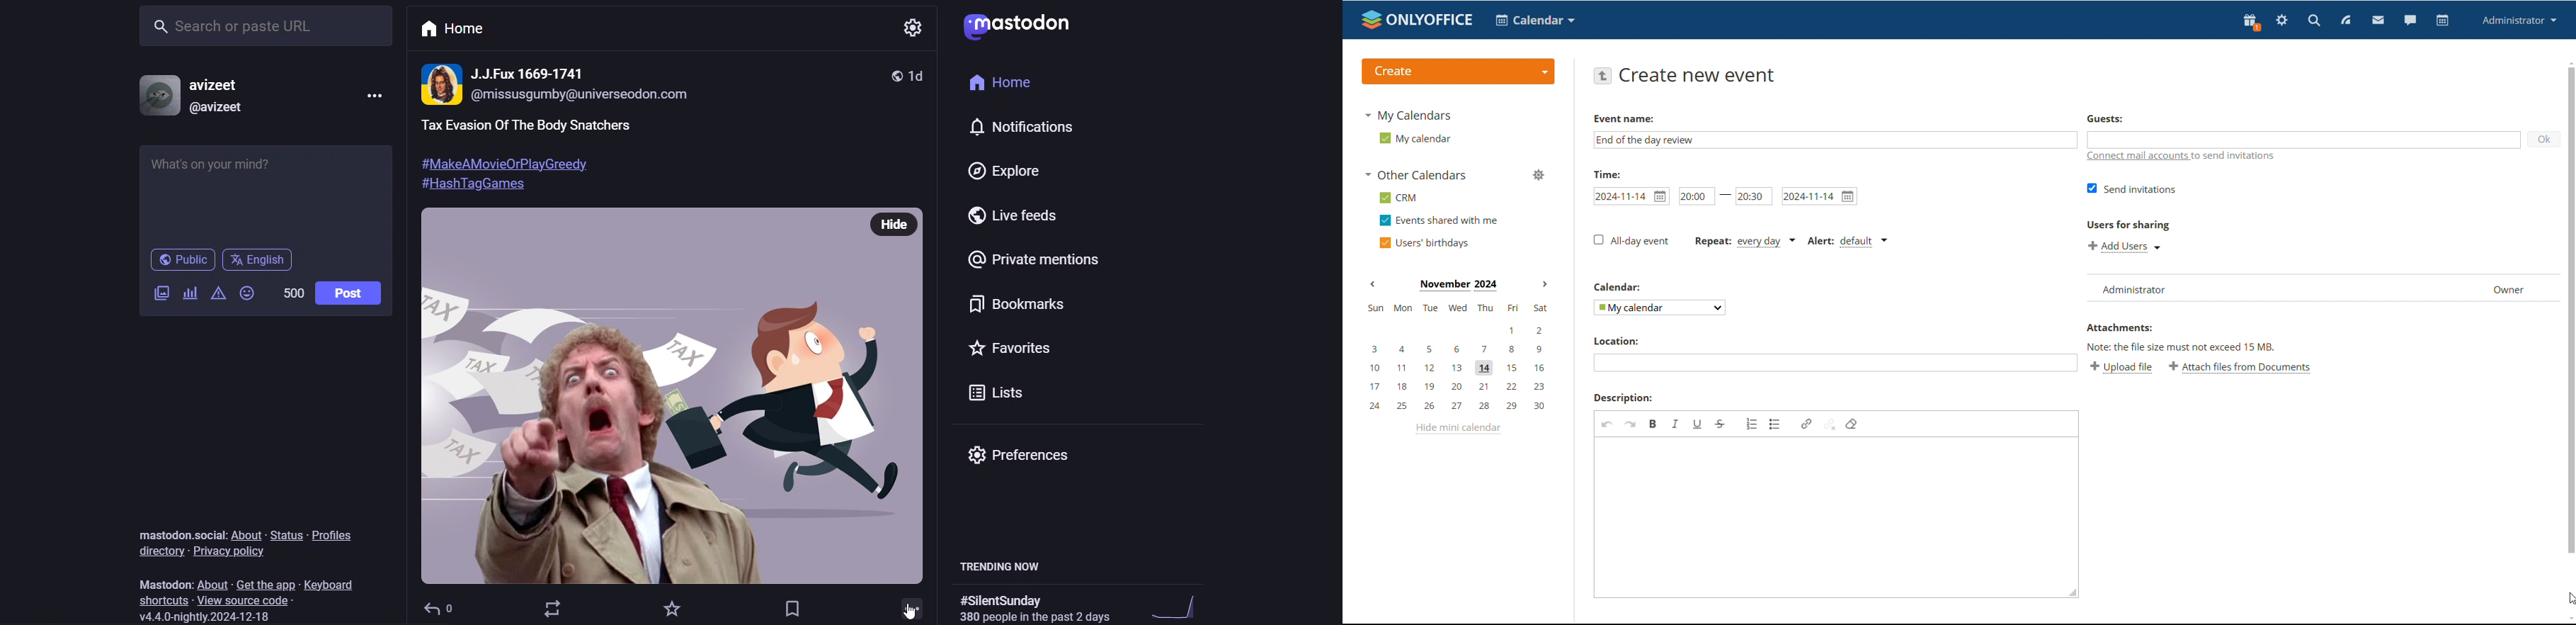 Image resolution: width=2576 pixels, height=644 pixels. What do you see at coordinates (442, 84) in the screenshot?
I see `profile picture` at bounding box center [442, 84].